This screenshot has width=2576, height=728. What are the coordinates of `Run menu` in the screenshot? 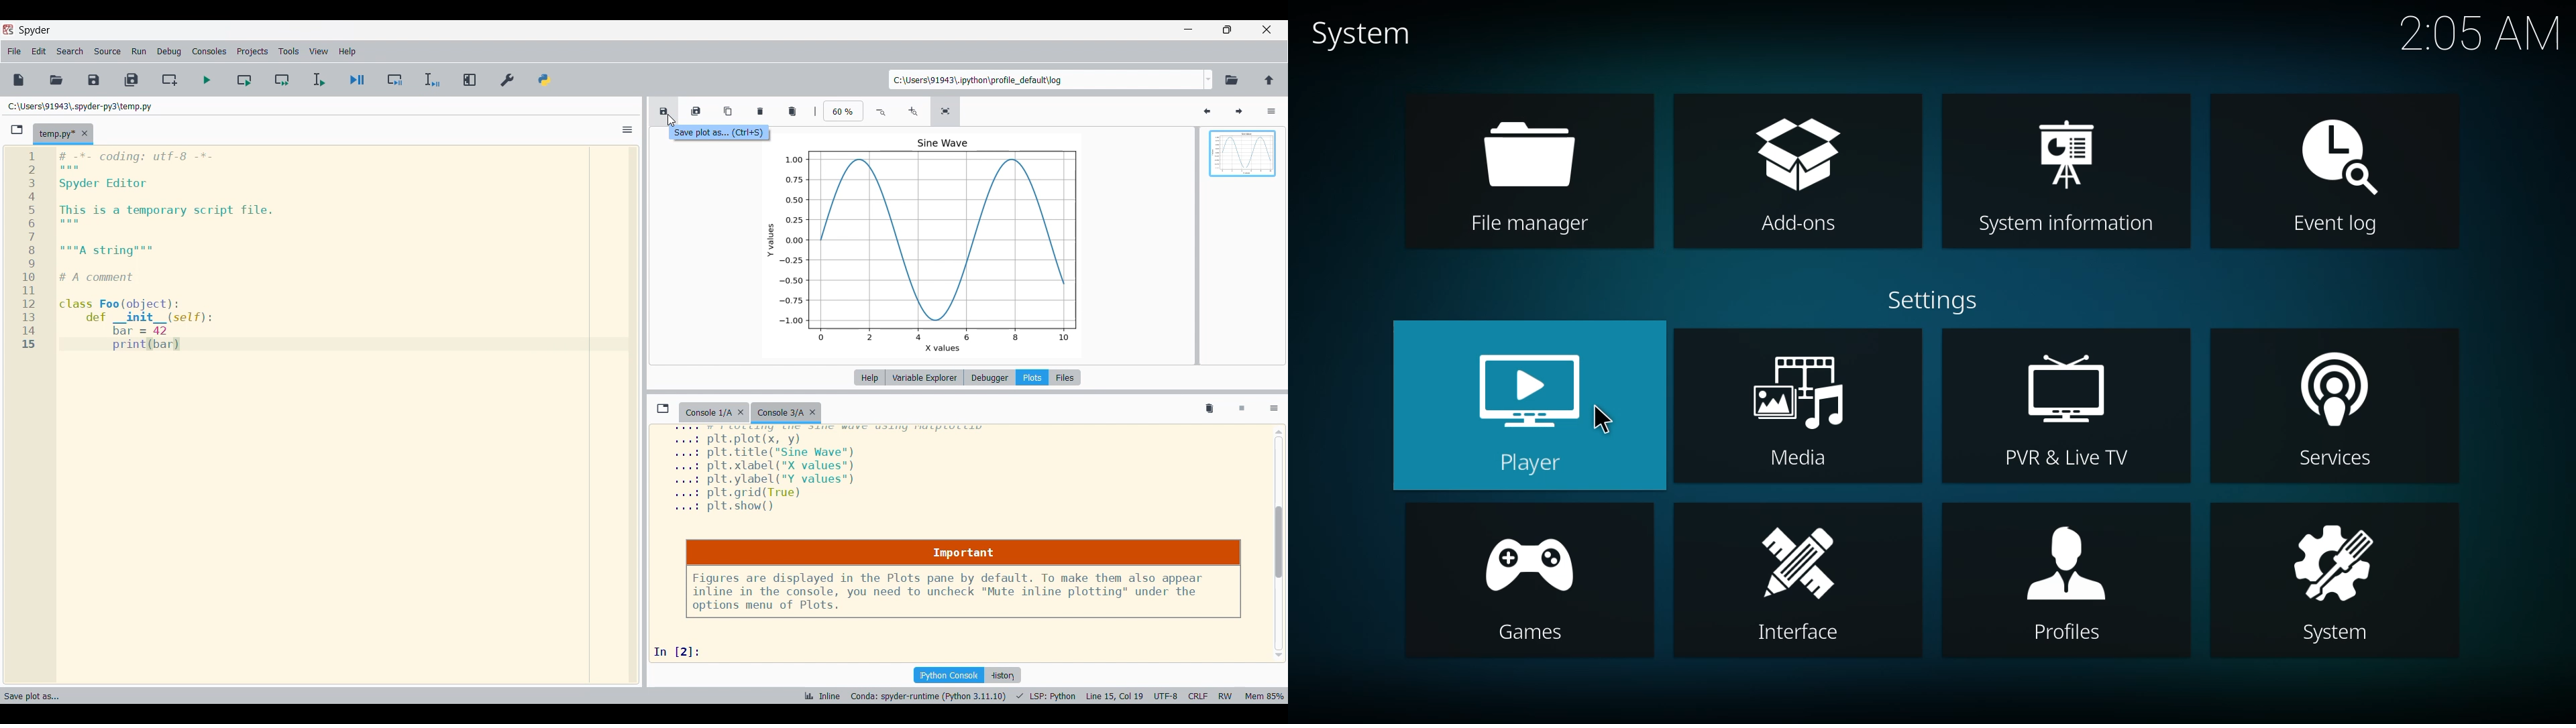 It's located at (139, 50).